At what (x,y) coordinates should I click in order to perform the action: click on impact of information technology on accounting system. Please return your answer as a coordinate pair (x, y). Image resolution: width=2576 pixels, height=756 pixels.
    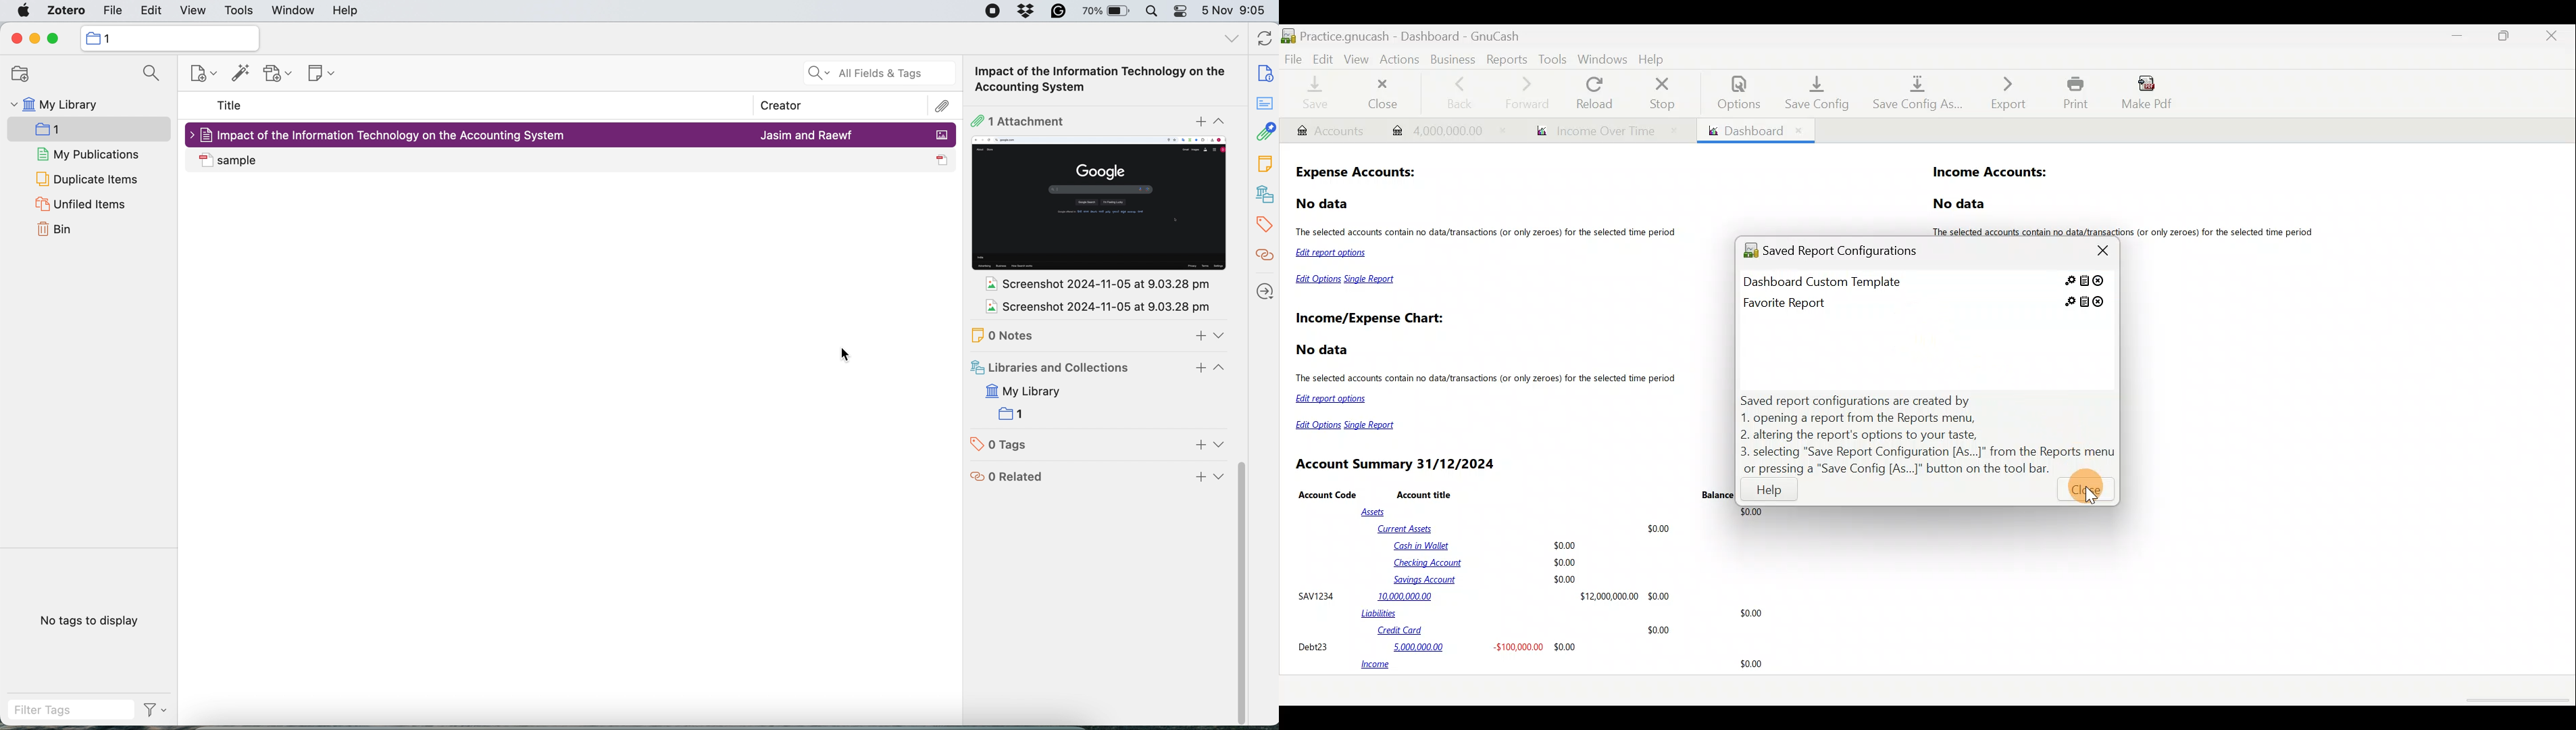
    Looking at the image, I should click on (980, 79).